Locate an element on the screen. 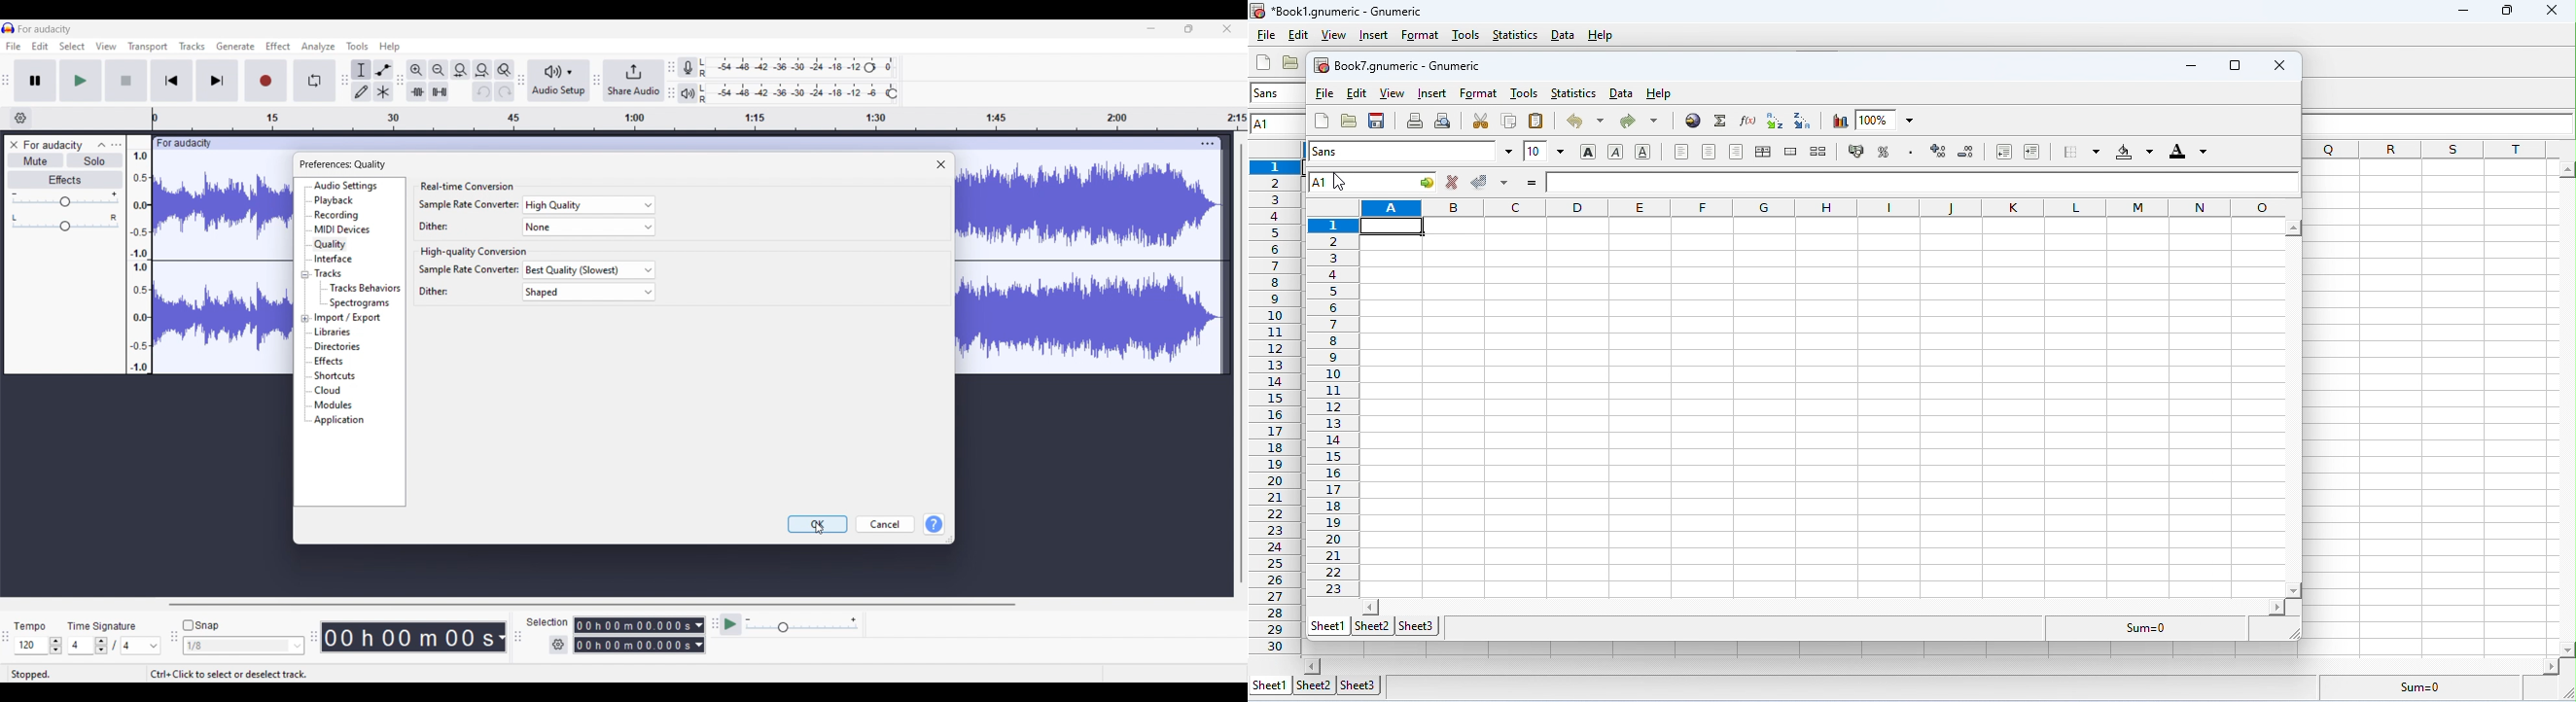  Collapse is located at coordinates (101, 145).